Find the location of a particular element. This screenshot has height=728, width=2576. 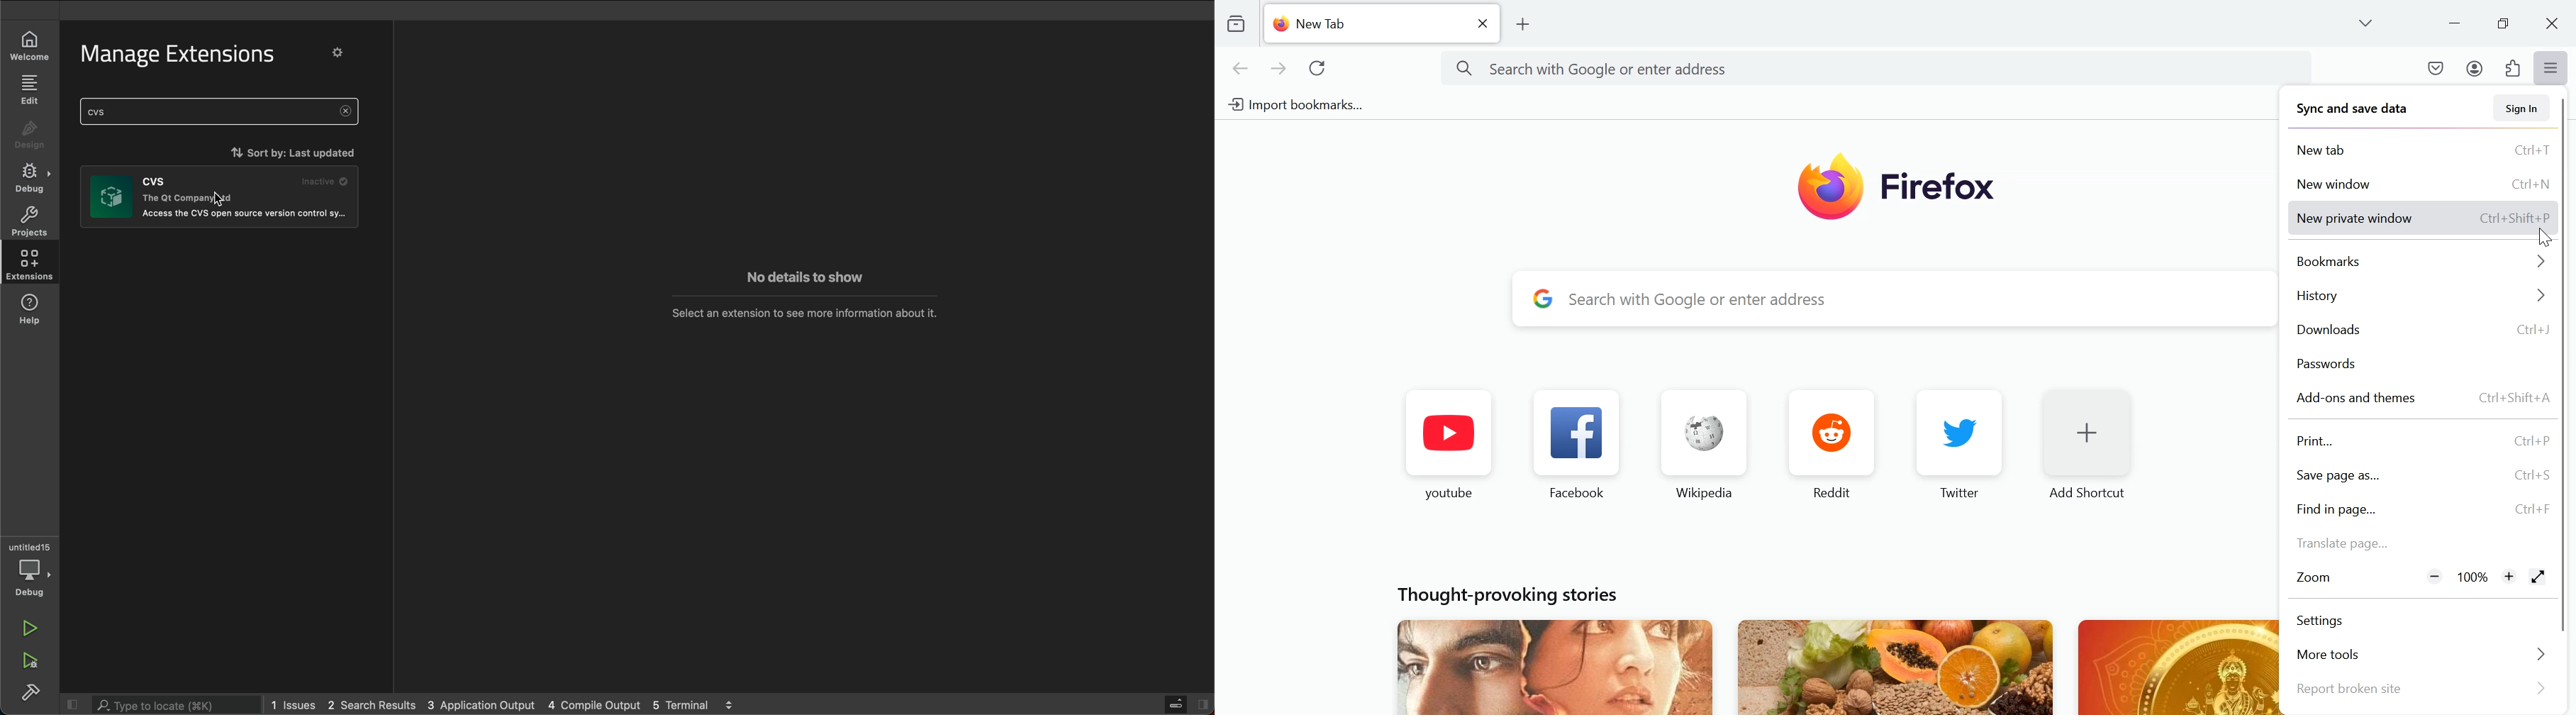

zoom level is located at coordinates (2475, 576).